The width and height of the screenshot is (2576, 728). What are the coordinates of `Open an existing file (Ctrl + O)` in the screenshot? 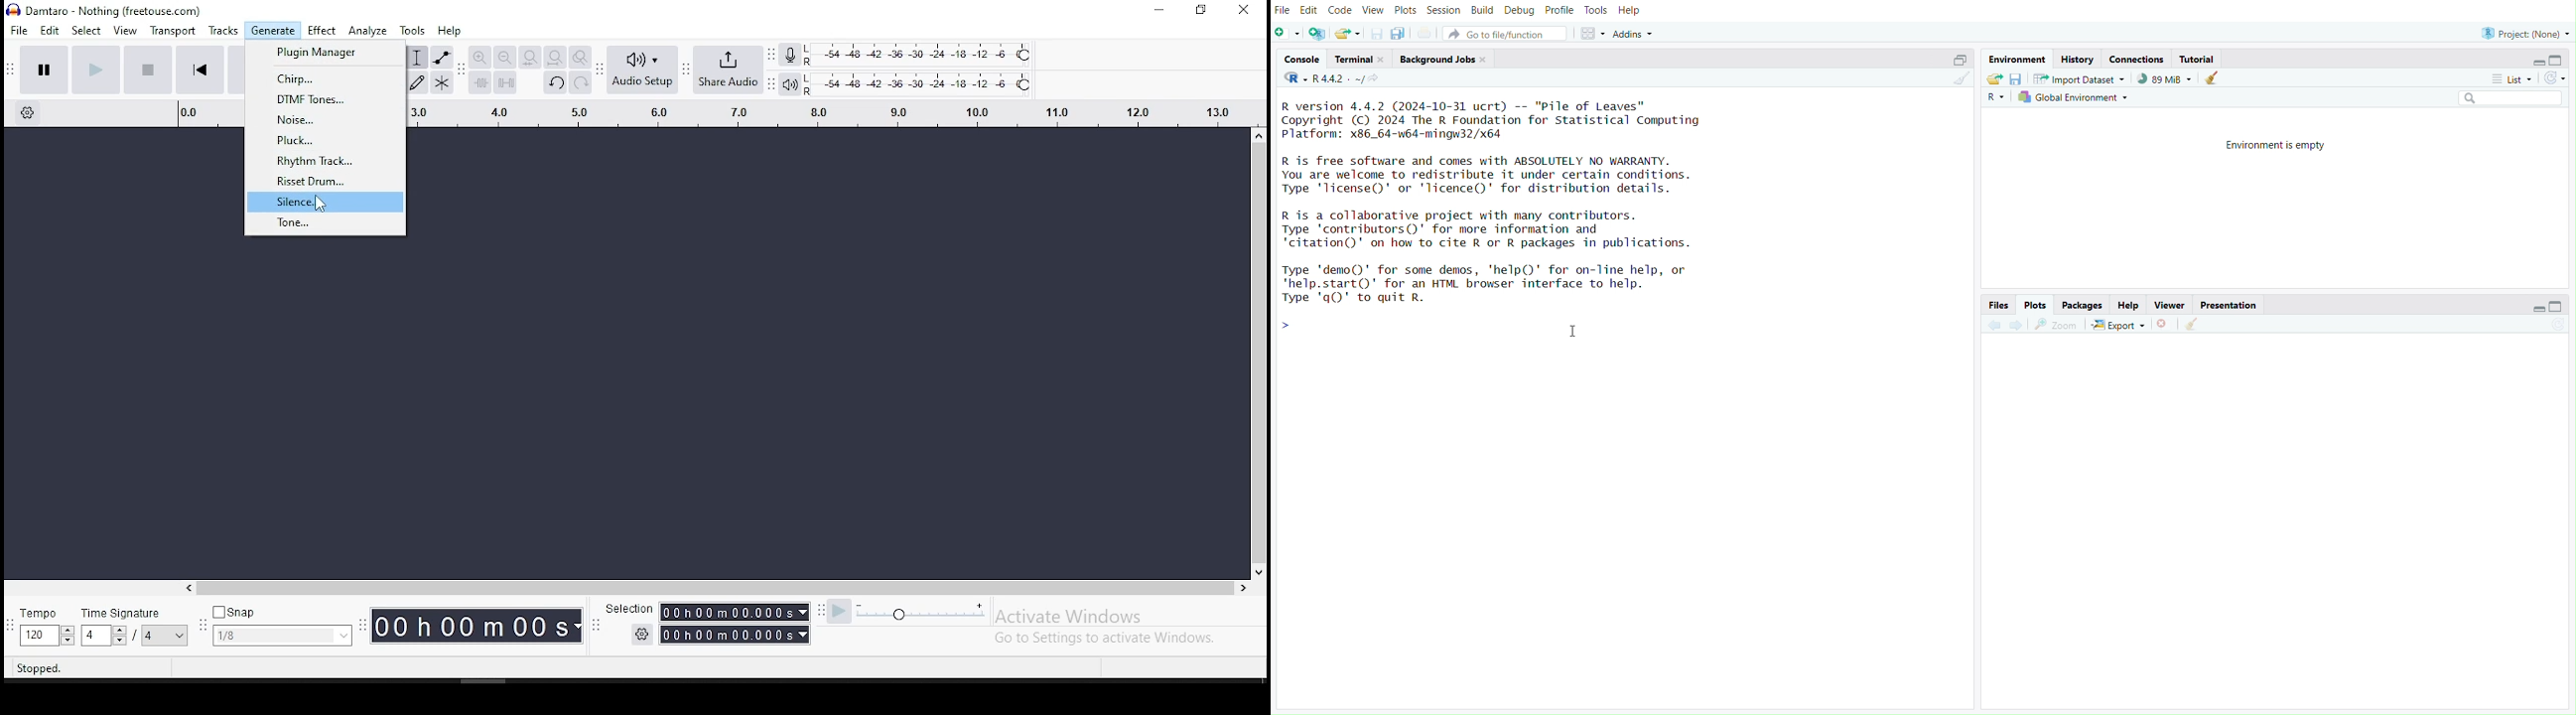 It's located at (1348, 33).